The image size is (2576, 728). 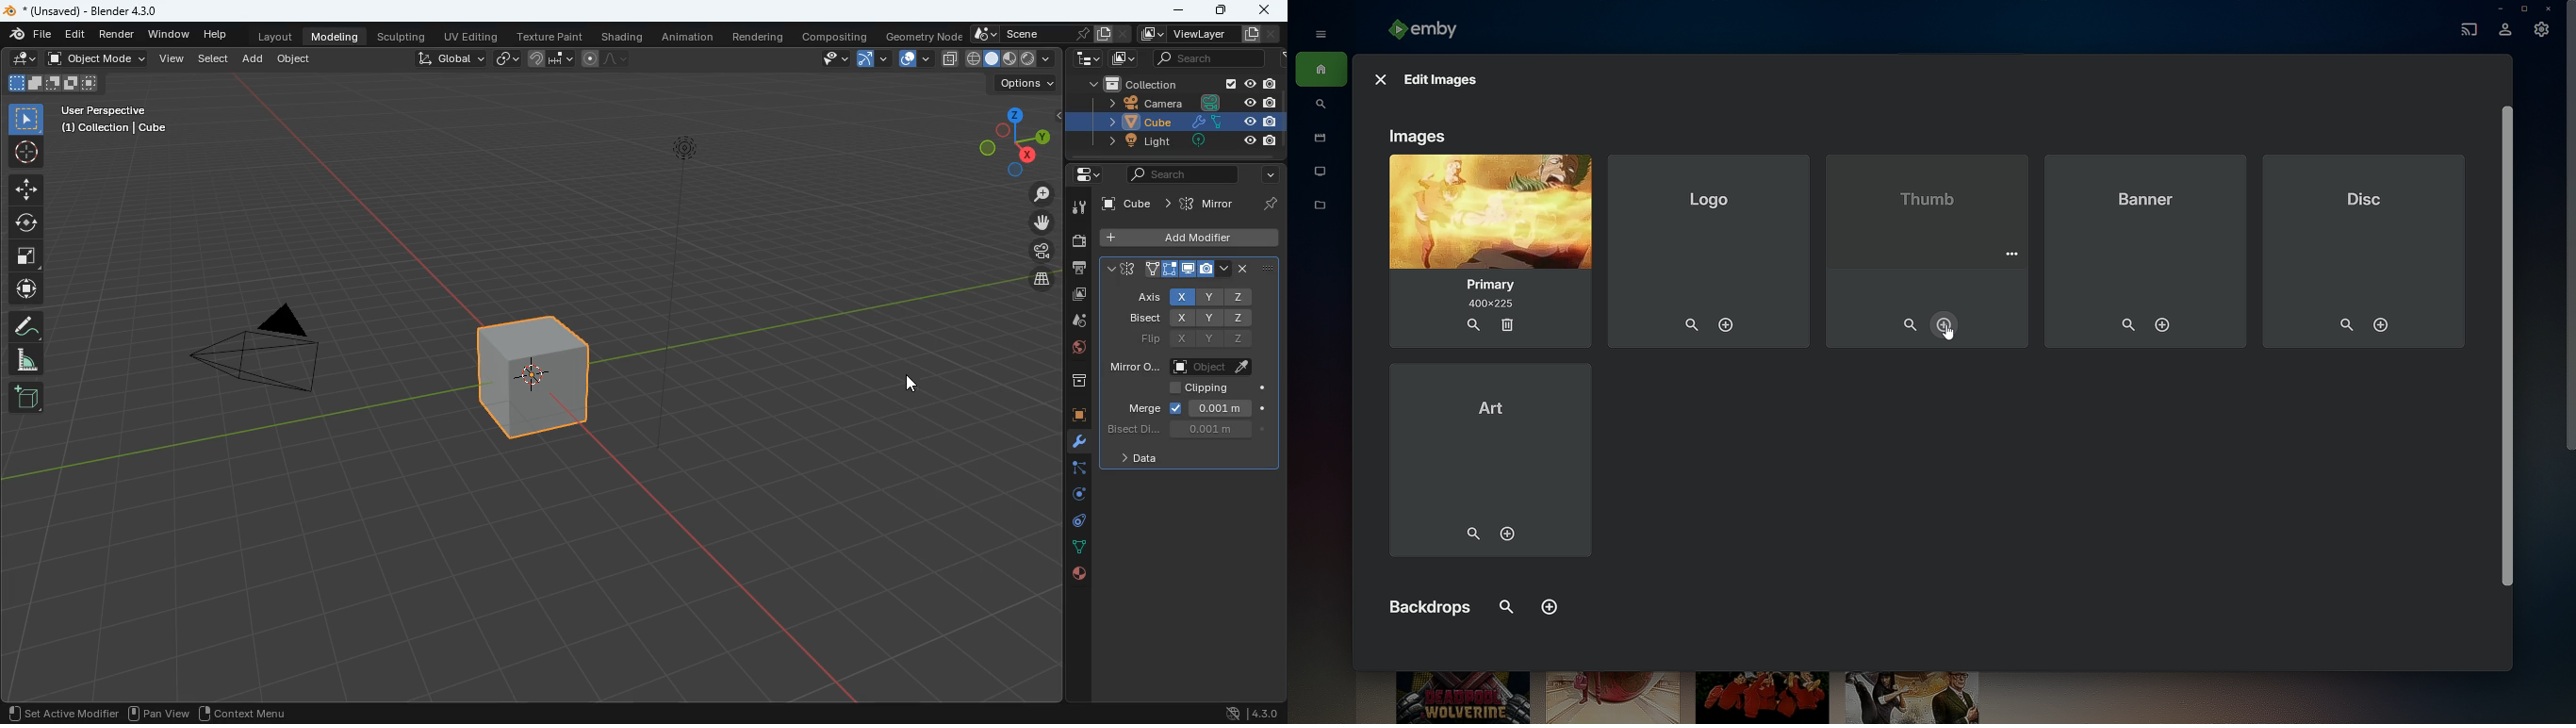 I want to click on dimensions, so click(x=1009, y=140).